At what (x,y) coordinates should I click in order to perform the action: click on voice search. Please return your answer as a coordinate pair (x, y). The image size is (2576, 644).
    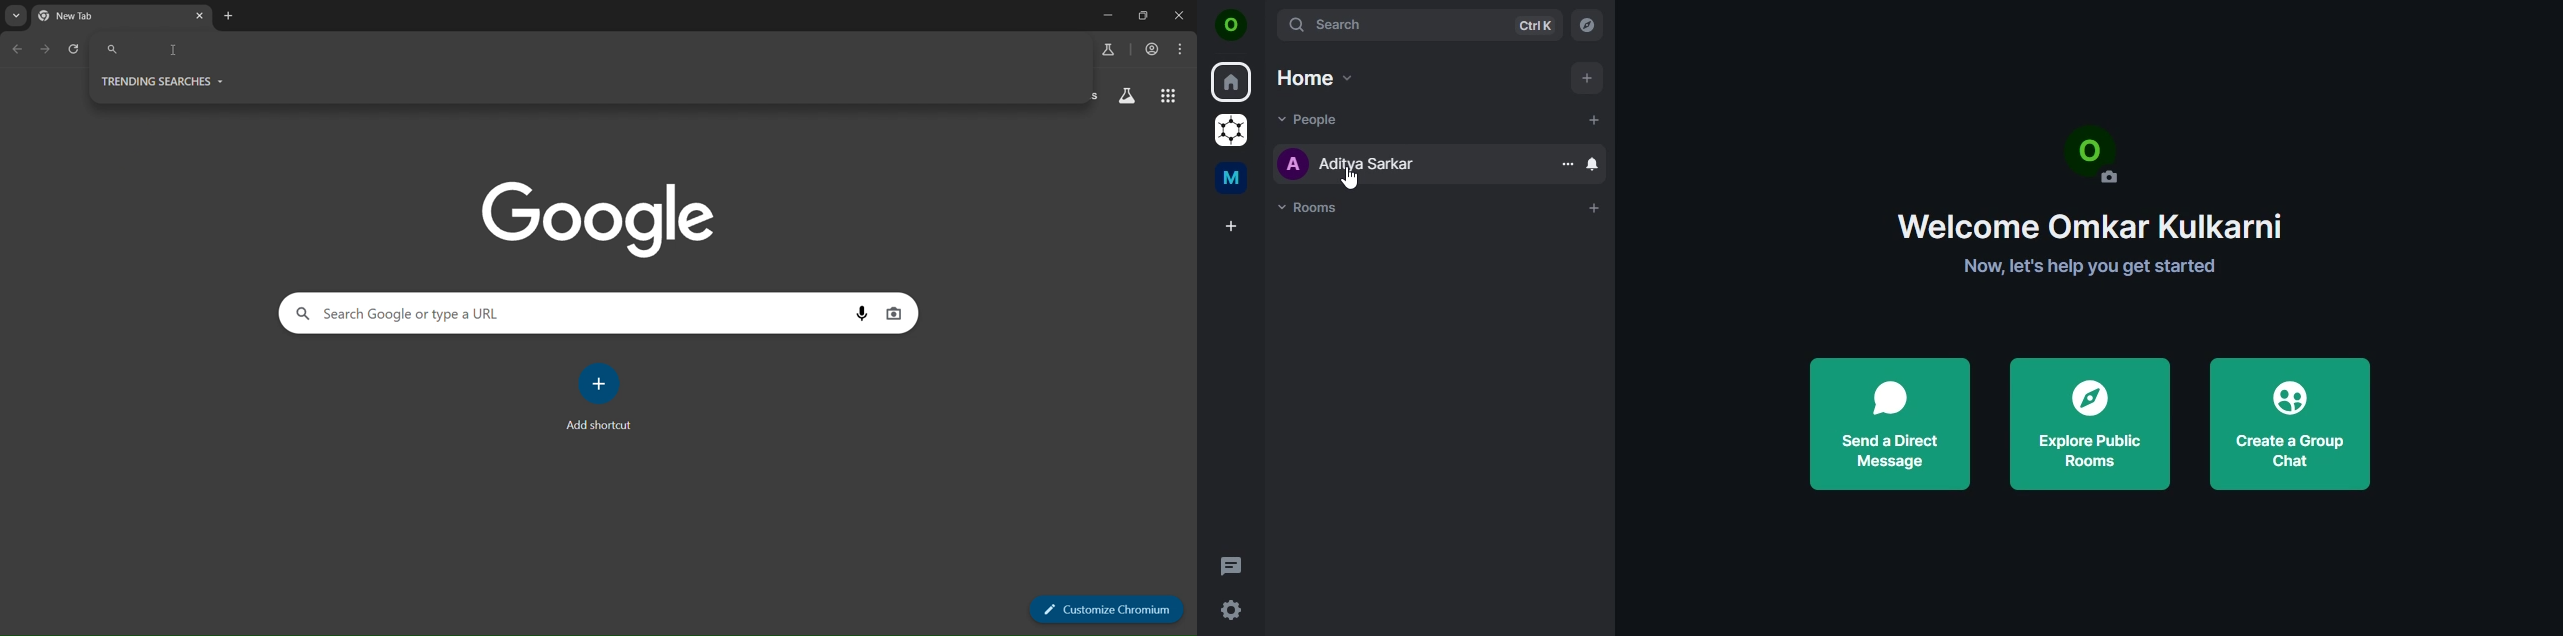
    Looking at the image, I should click on (895, 314).